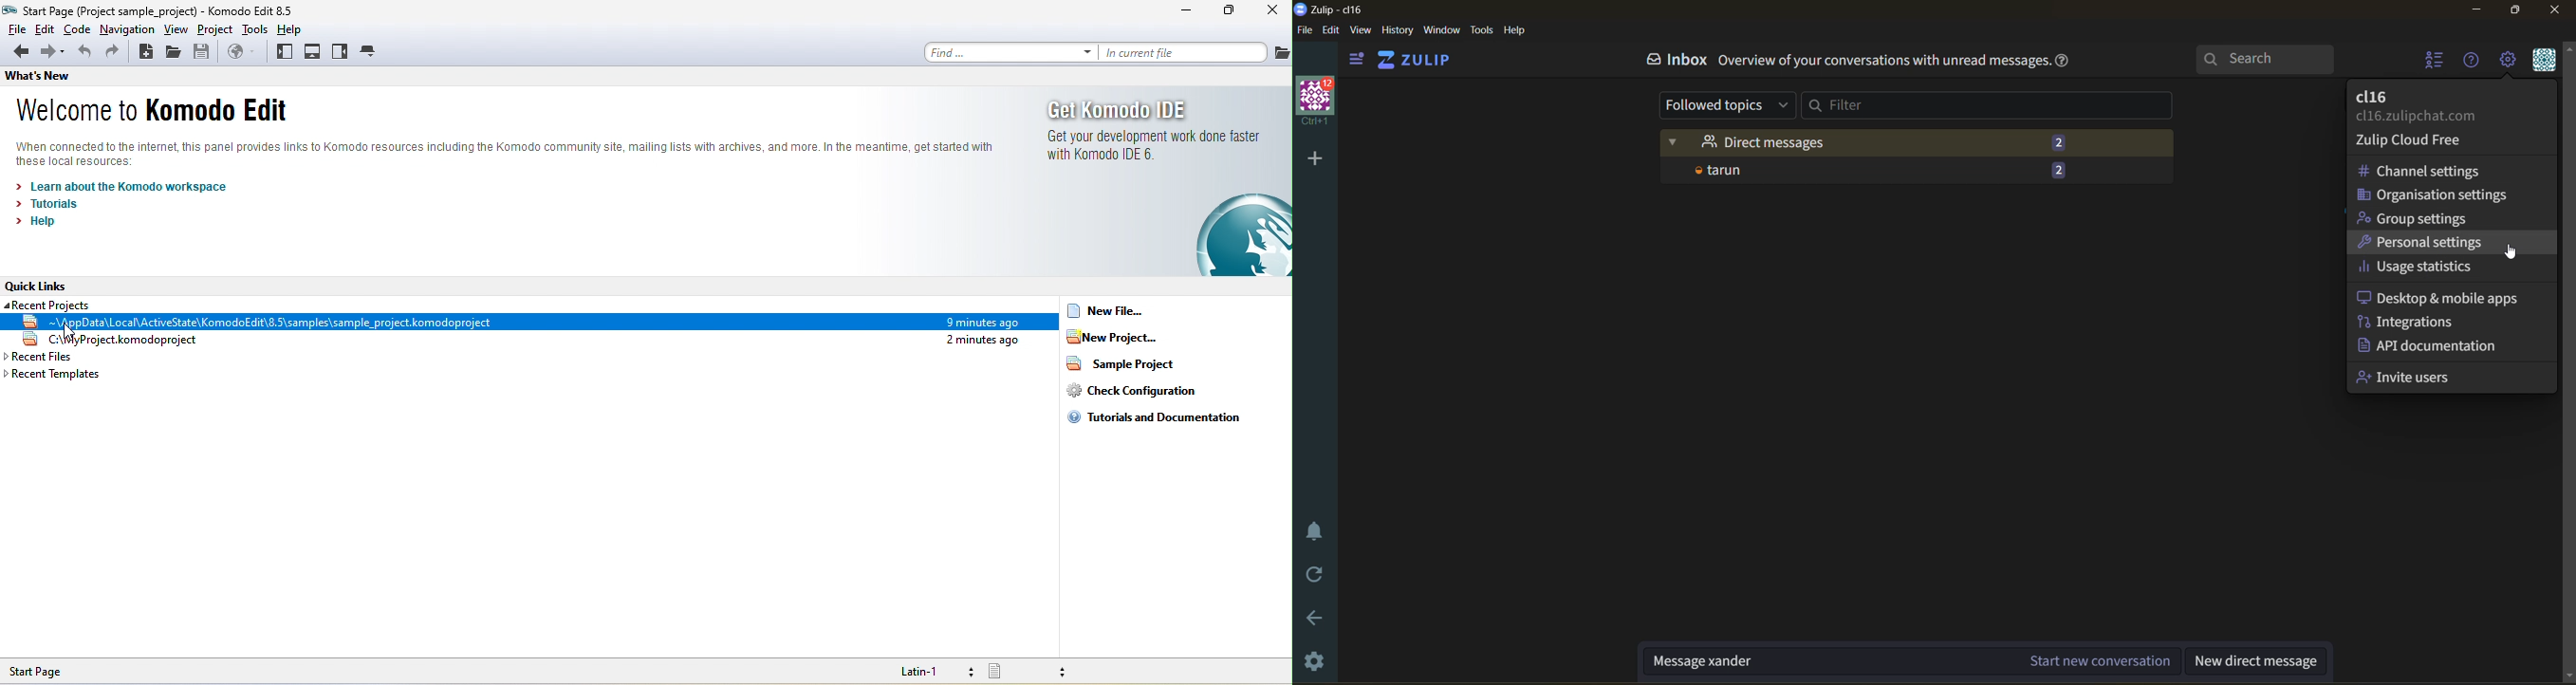  I want to click on find, so click(1010, 51).